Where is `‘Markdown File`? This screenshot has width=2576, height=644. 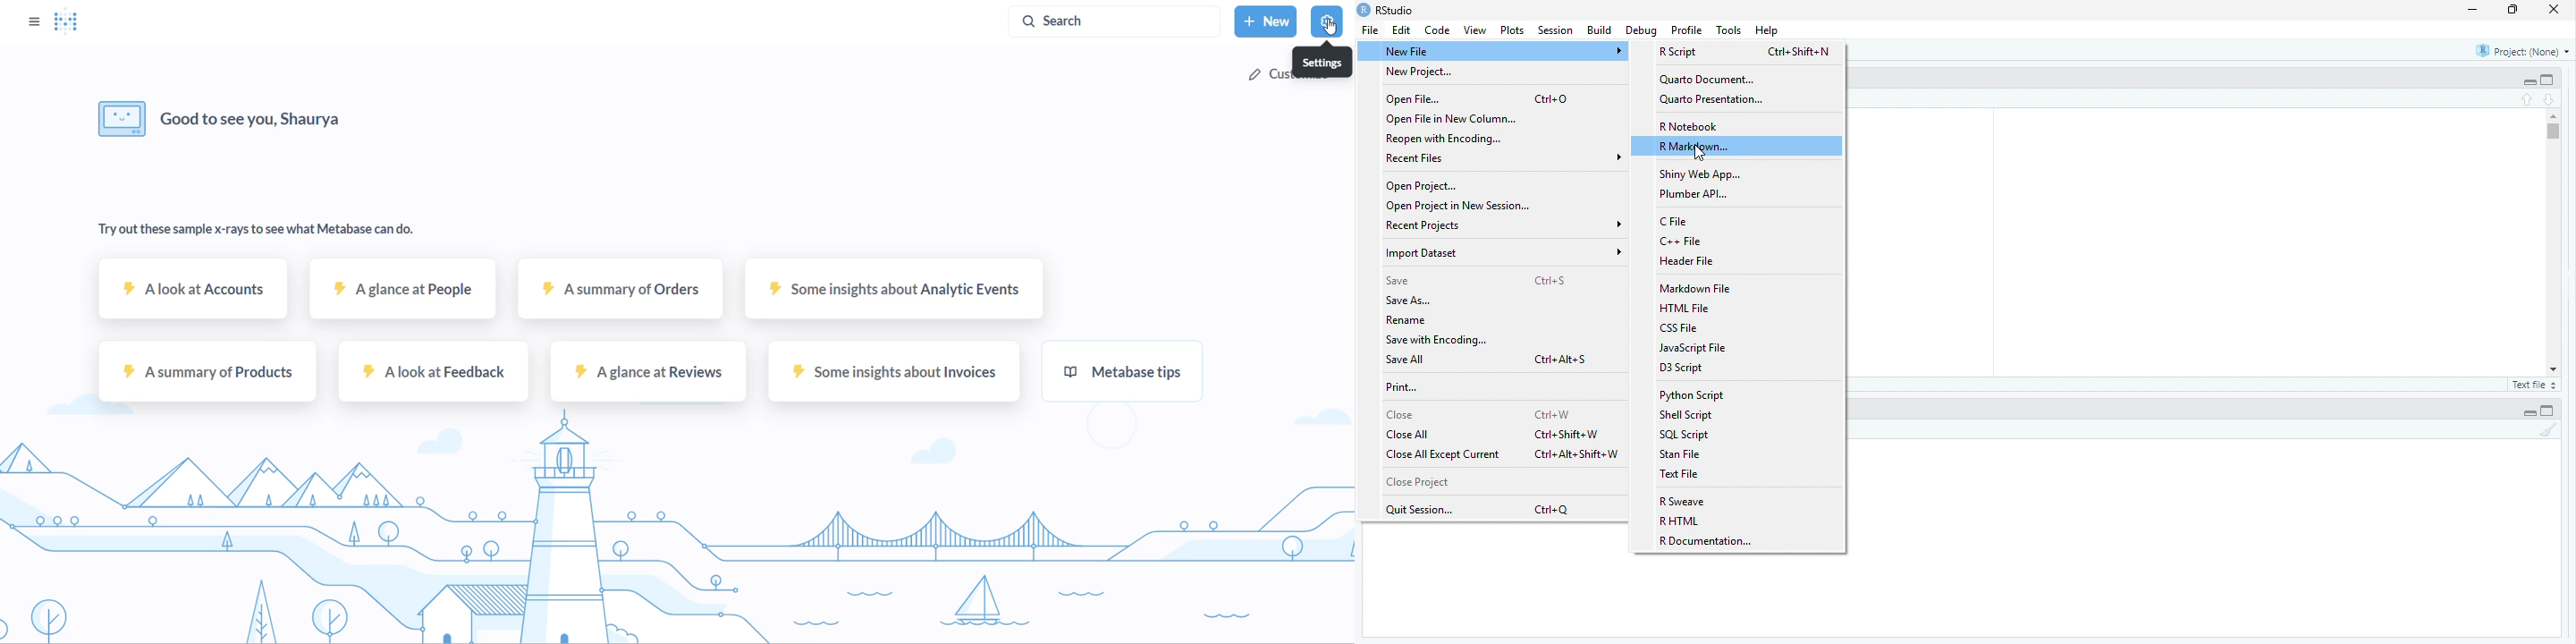 ‘Markdown File is located at coordinates (1698, 289).